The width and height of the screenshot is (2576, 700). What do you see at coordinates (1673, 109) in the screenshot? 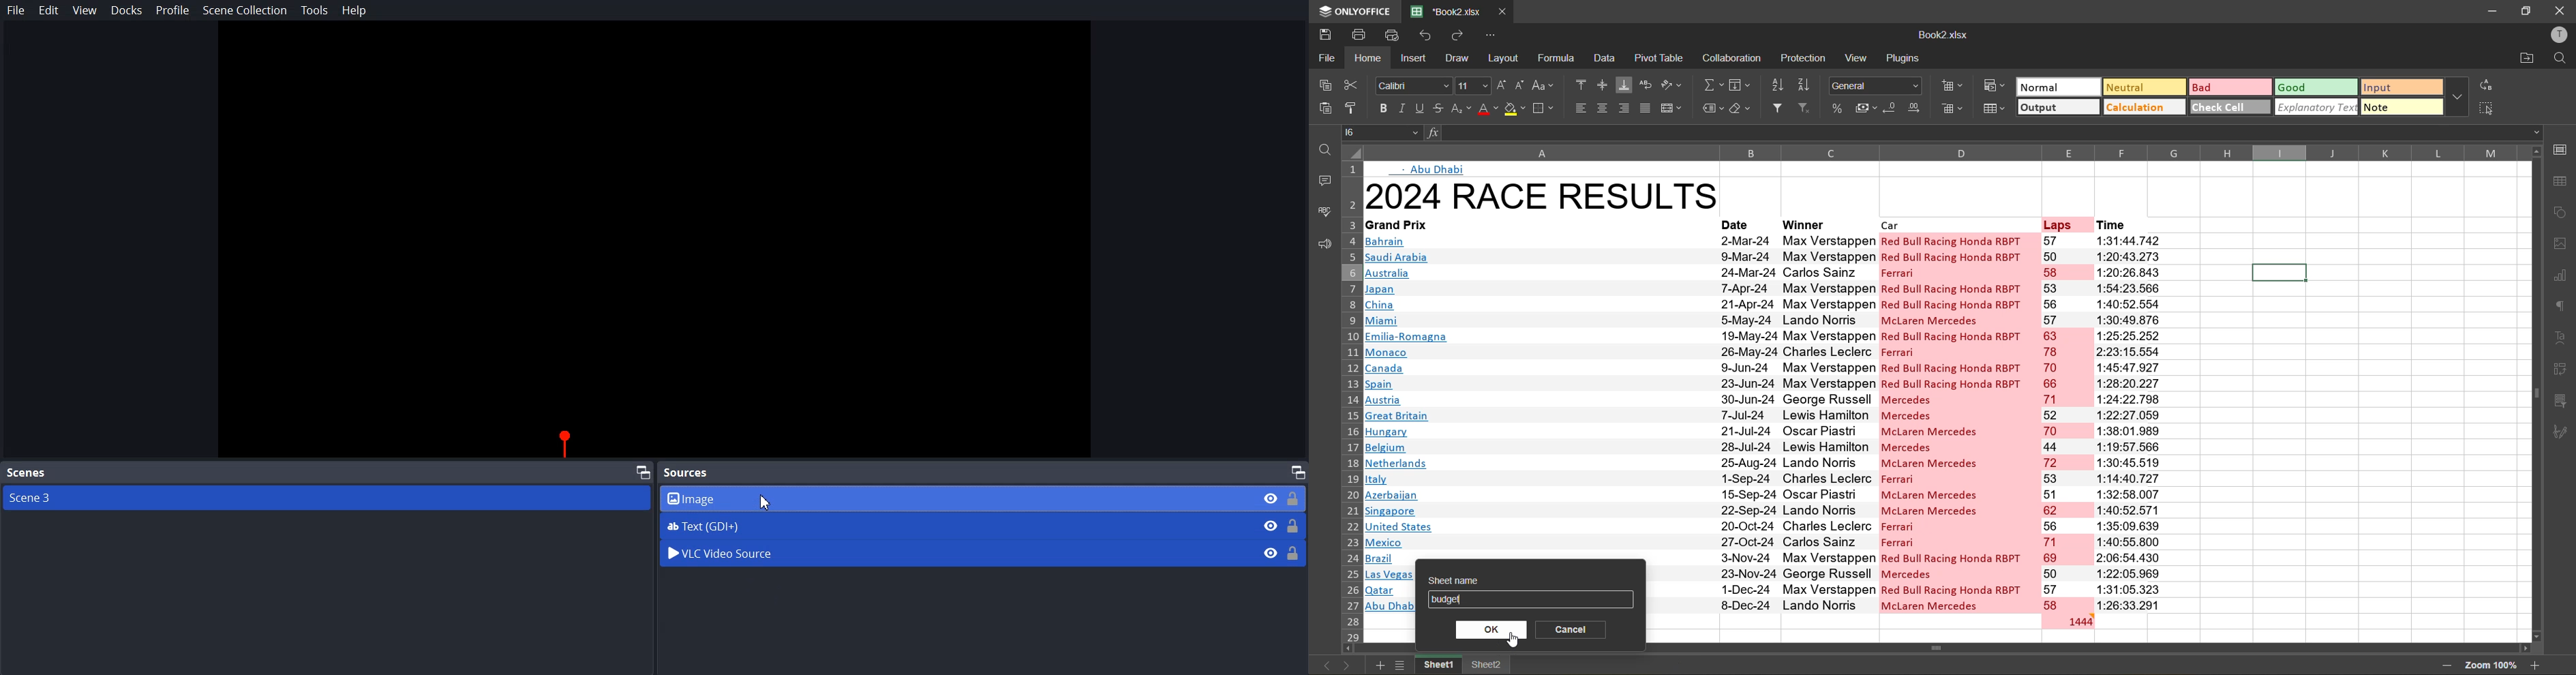
I see `merge and center` at bounding box center [1673, 109].